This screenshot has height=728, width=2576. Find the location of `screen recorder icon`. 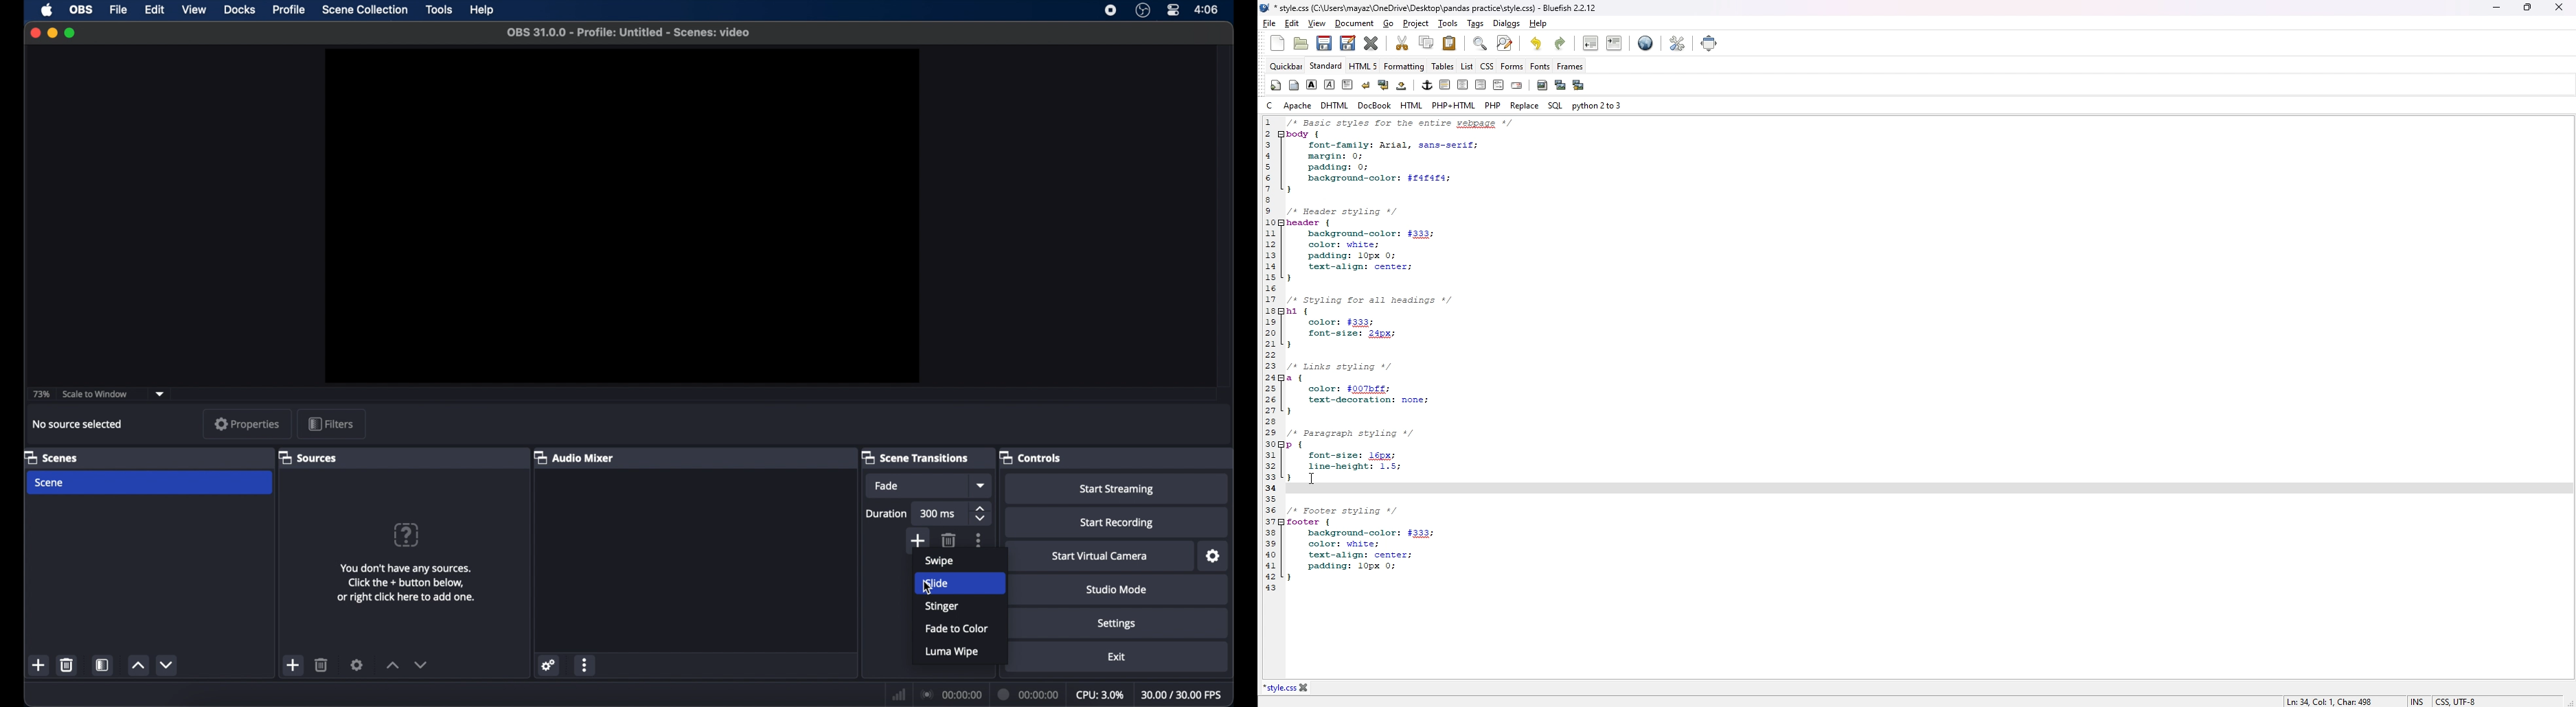

screen recorder icon is located at coordinates (1109, 10).